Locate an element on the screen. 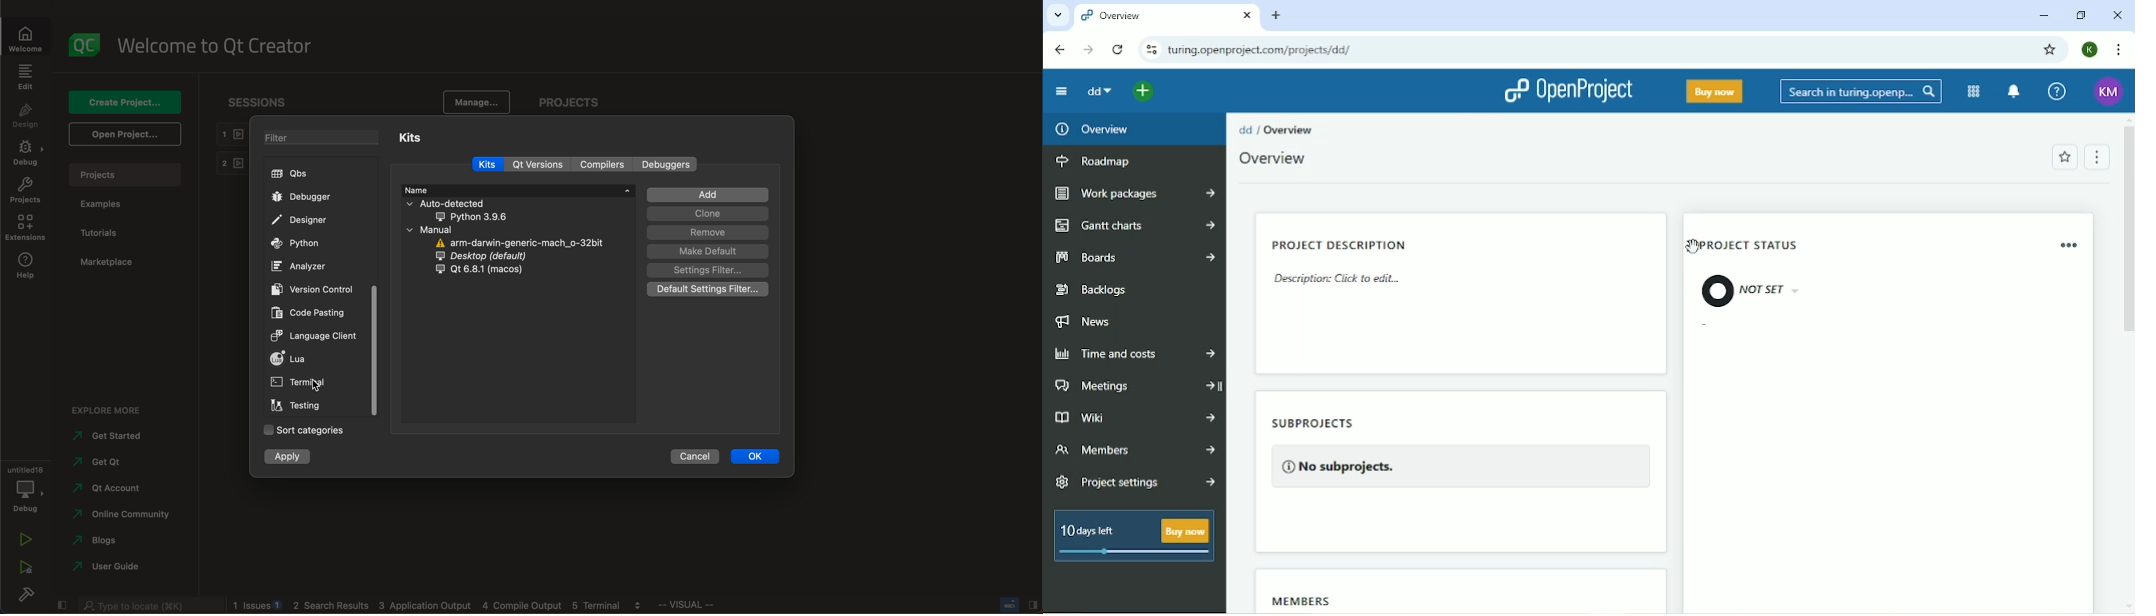 The image size is (2156, 616). help is located at coordinates (26, 267).